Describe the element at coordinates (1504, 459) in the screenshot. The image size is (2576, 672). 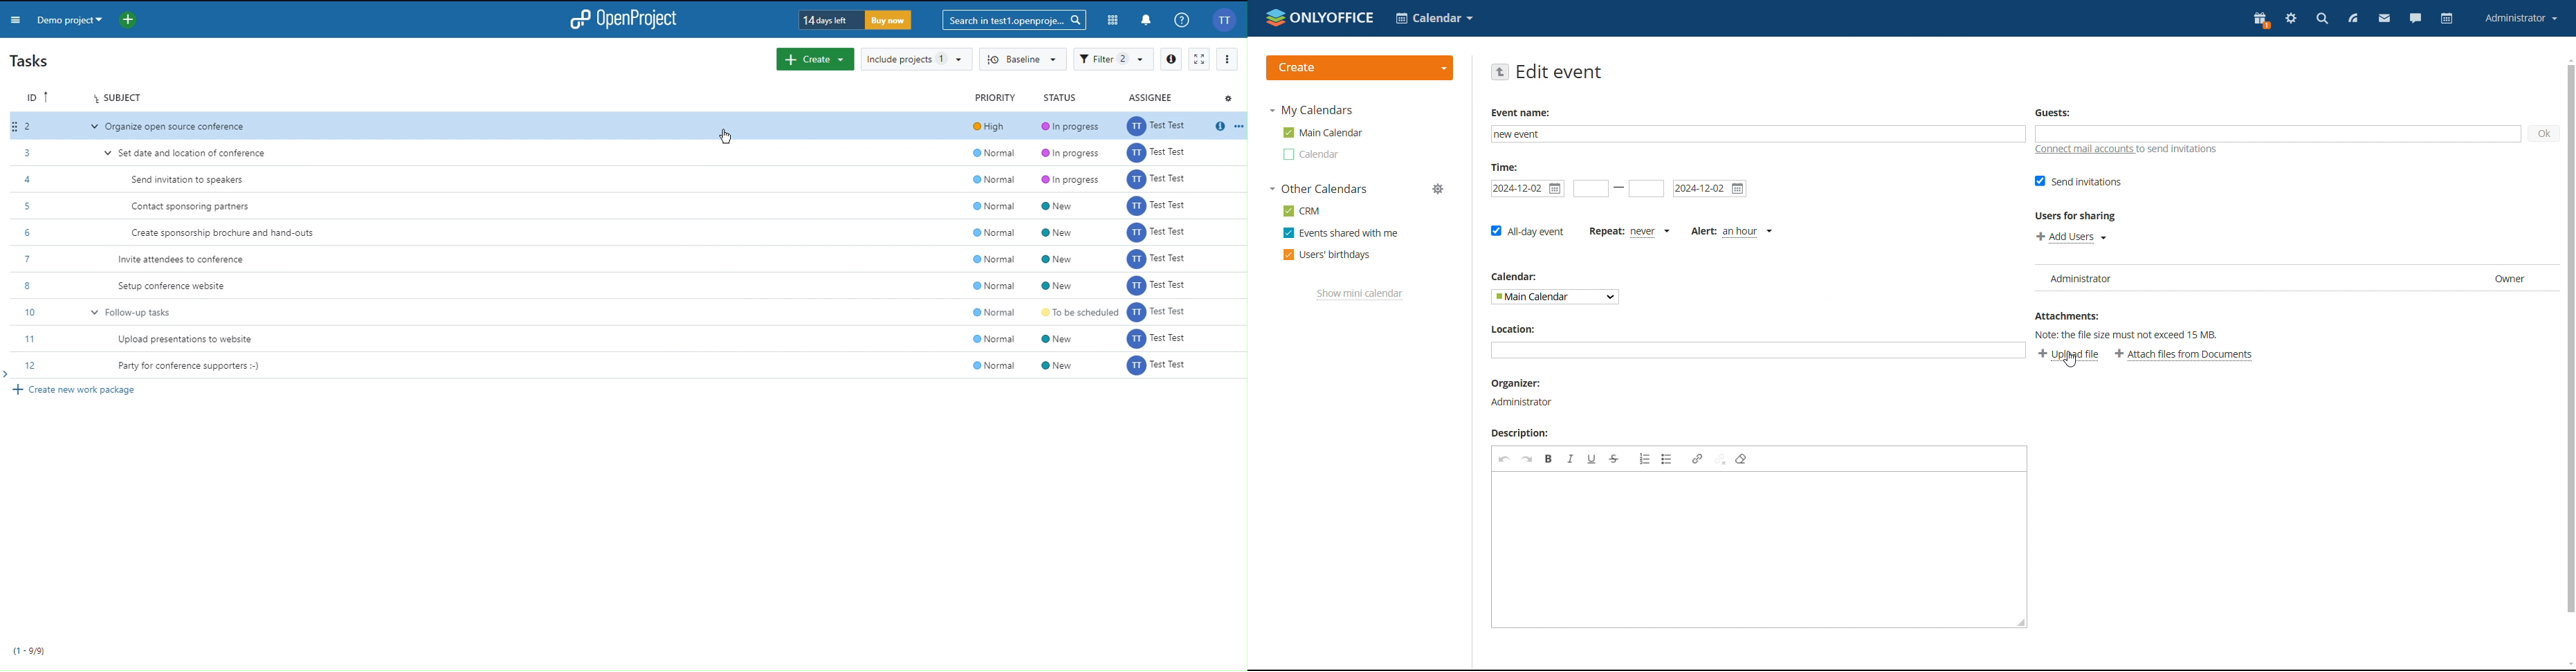
I see `undo` at that location.